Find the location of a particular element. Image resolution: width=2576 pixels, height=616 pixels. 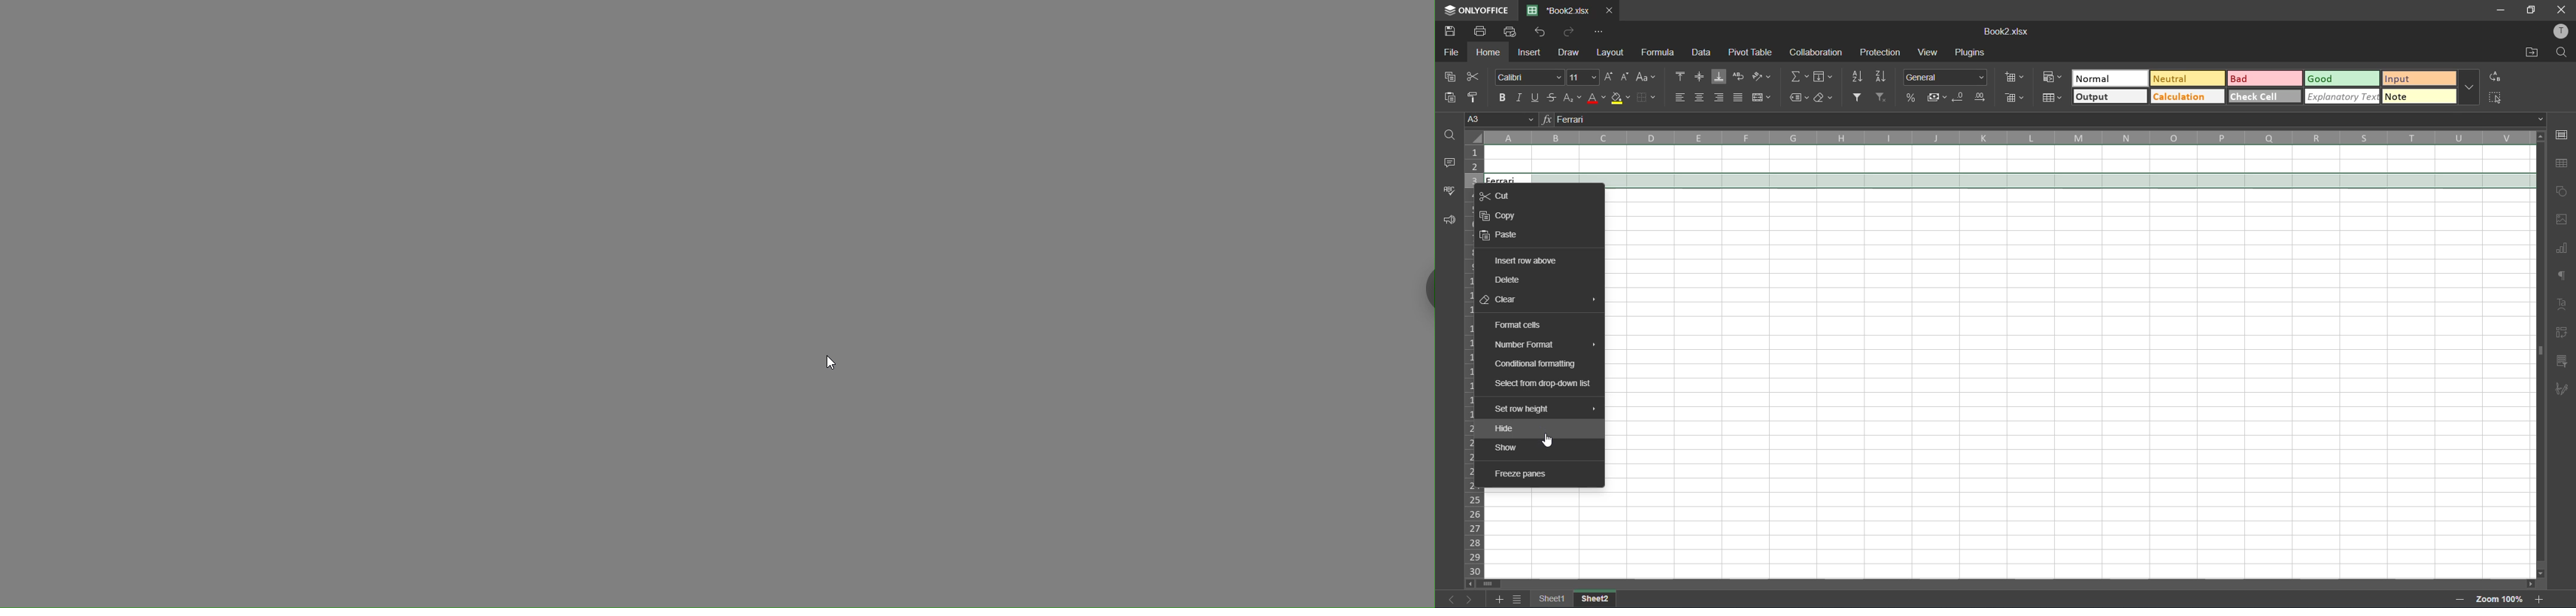

change case is located at coordinates (1647, 77).